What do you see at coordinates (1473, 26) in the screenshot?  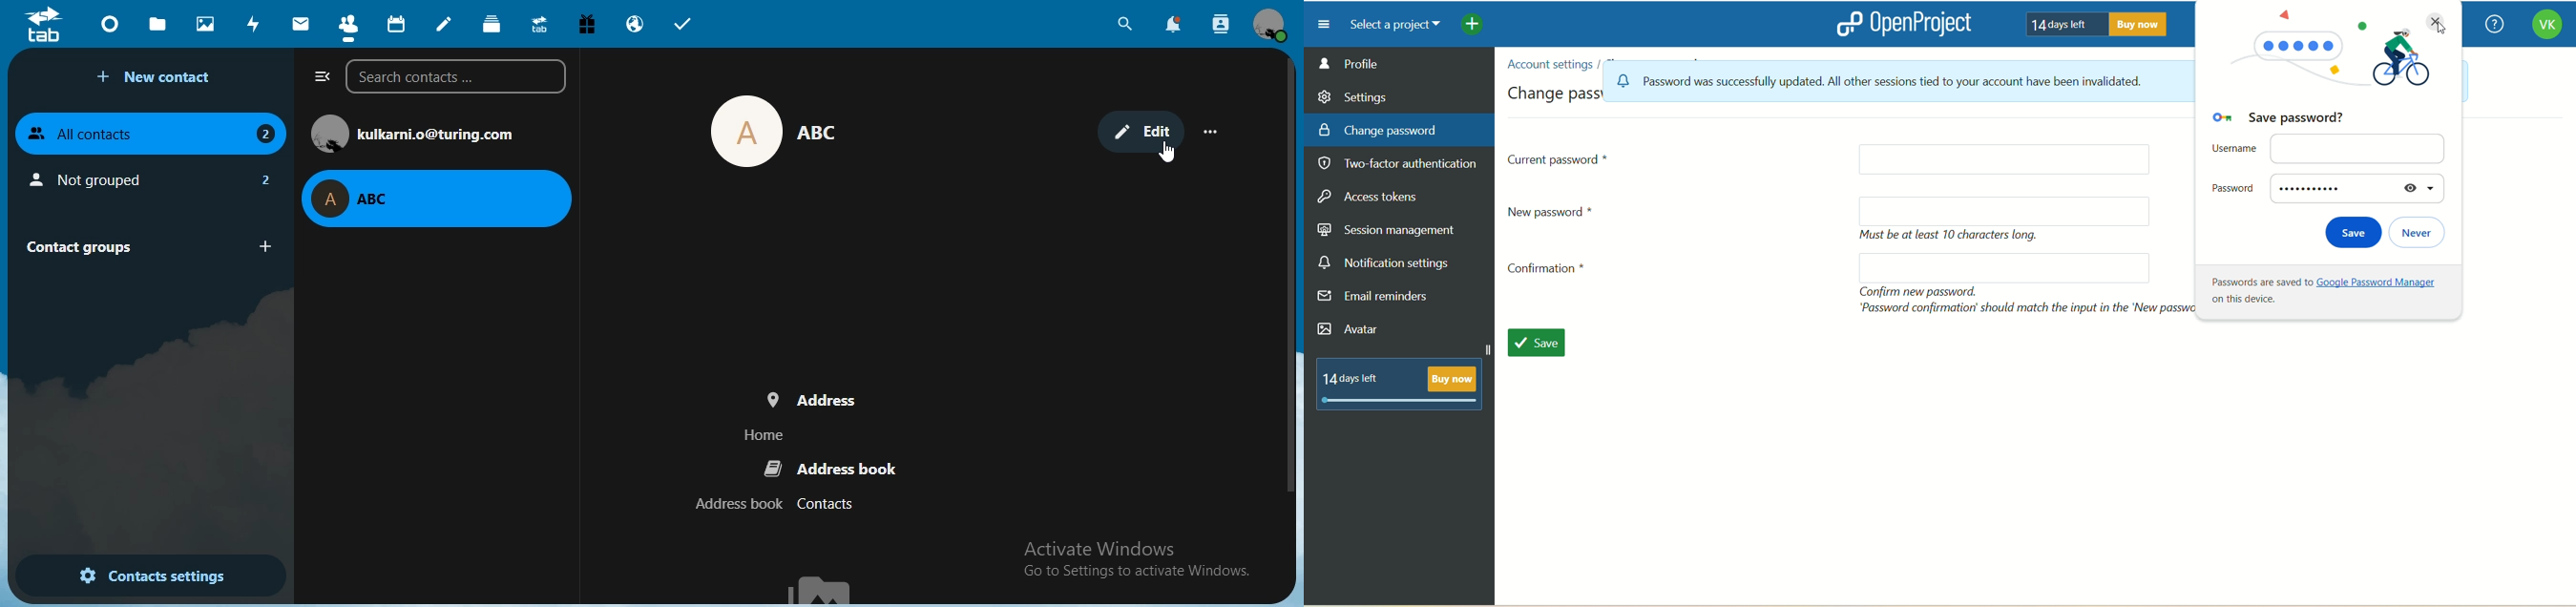 I see `add menu` at bounding box center [1473, 26].